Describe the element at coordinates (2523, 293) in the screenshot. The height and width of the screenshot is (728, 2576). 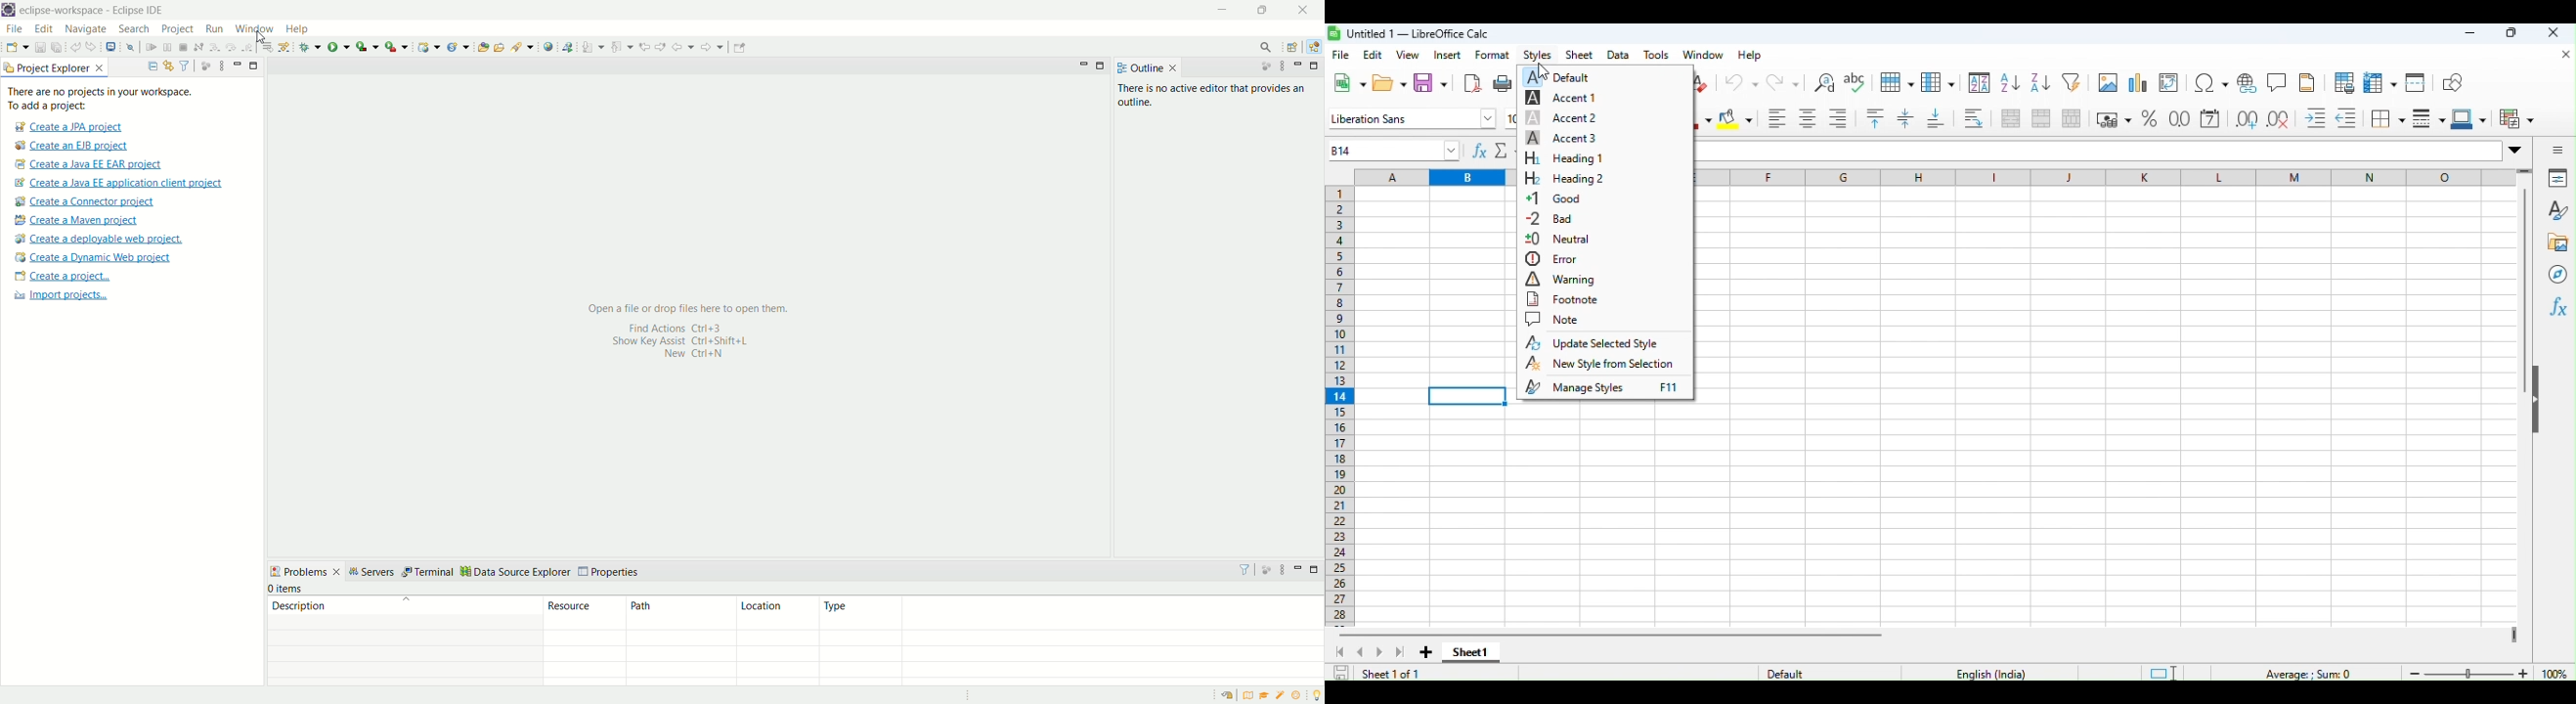
I see `Vertical scrollbar` at that location.